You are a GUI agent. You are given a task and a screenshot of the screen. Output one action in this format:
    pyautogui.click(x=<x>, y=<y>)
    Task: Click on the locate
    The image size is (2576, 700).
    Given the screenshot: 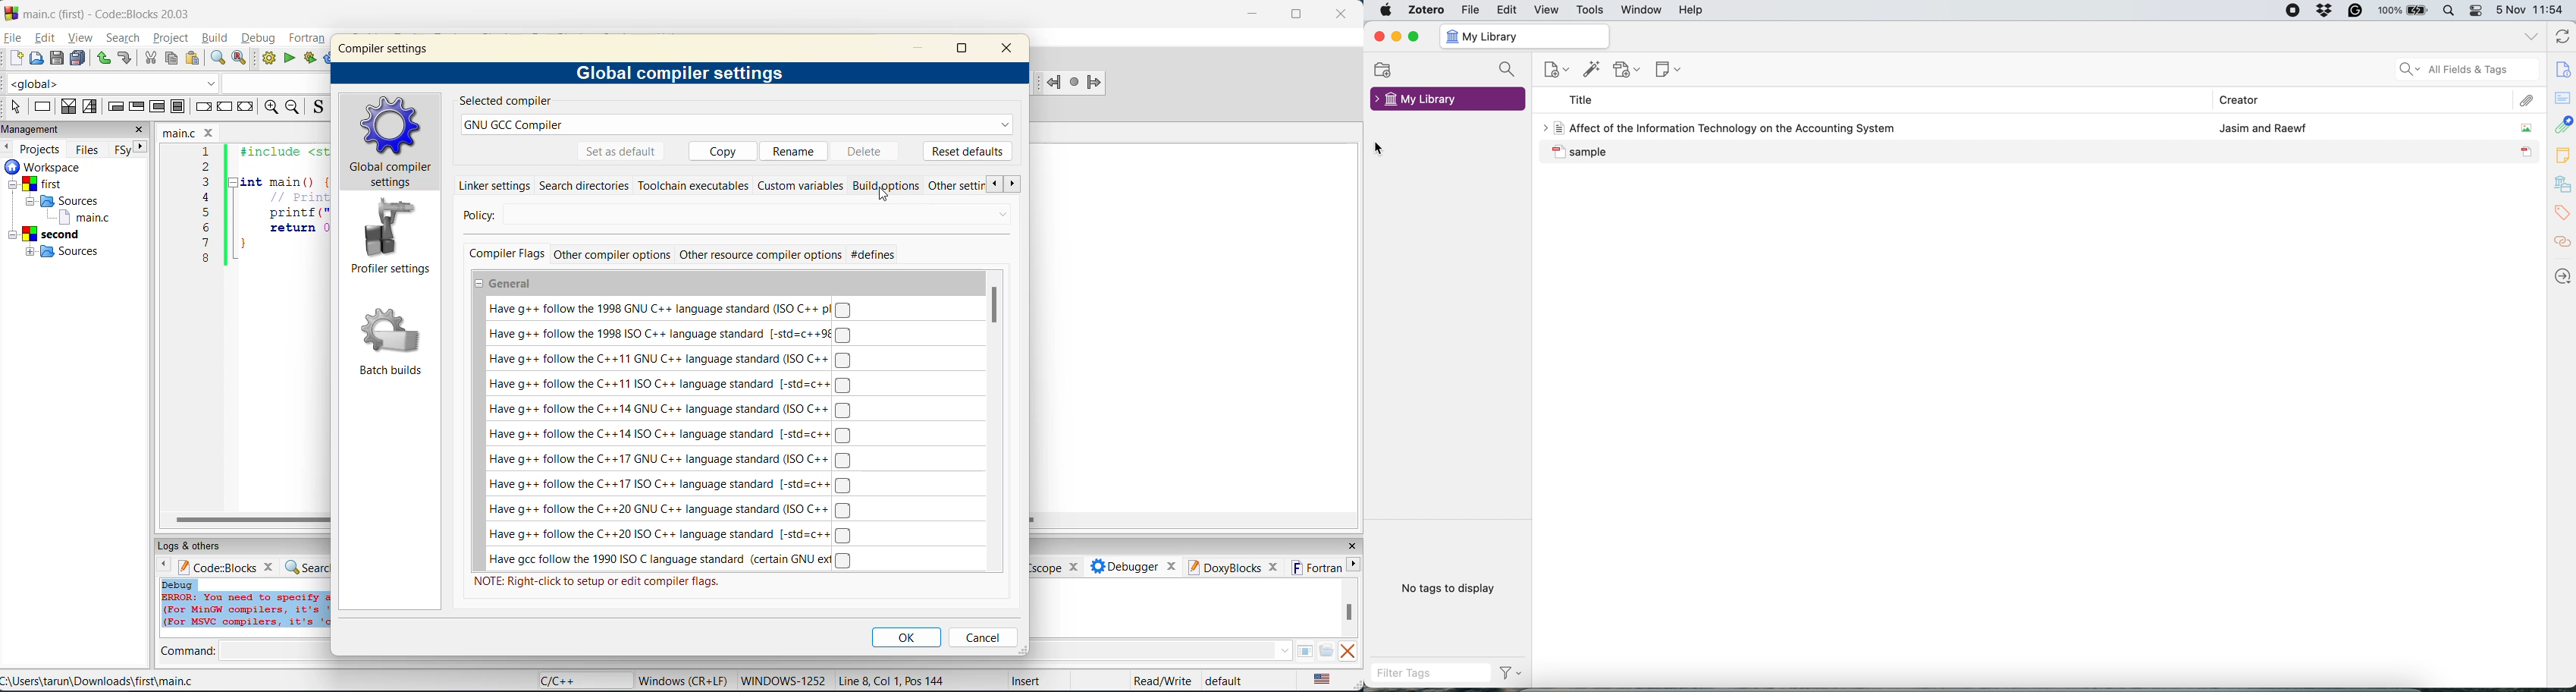 What is the action you would take?
    pyautogui.click(x=2560, y=272)
    